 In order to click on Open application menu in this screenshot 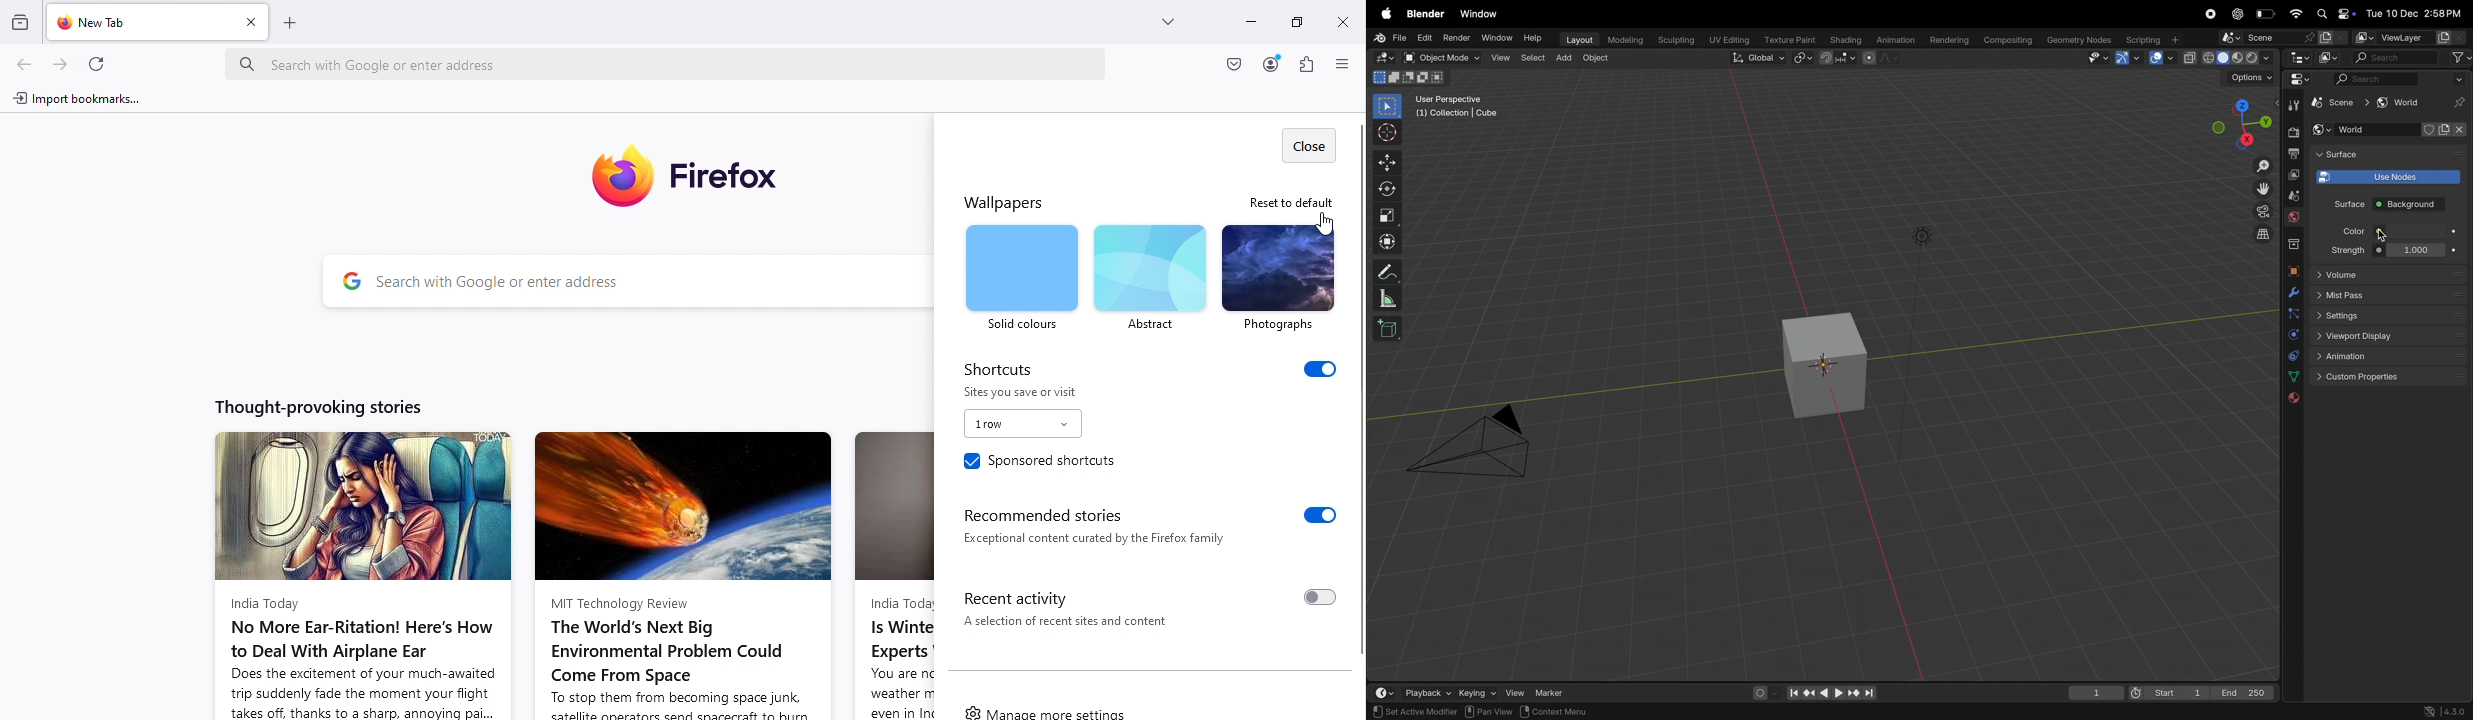, I will do `click(1339, 65)`.